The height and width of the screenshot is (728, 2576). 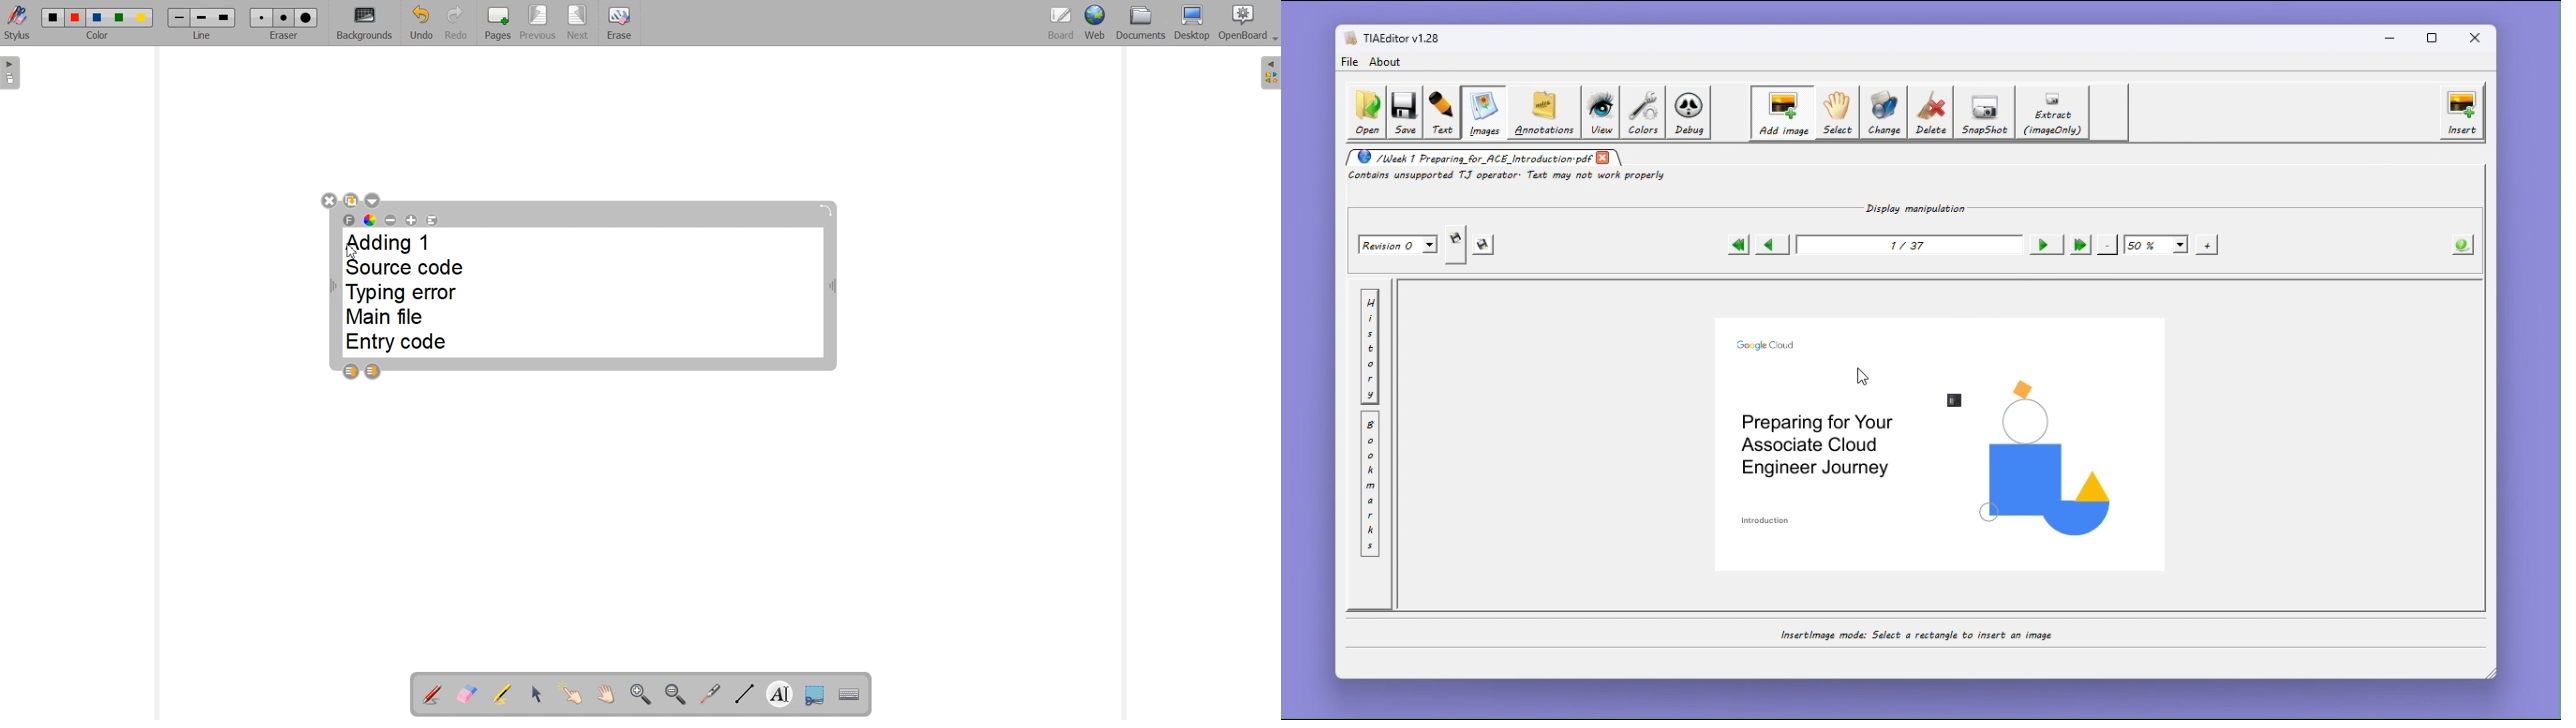 I want to click on Virtual laser pointer, so click(x=710, y=694).